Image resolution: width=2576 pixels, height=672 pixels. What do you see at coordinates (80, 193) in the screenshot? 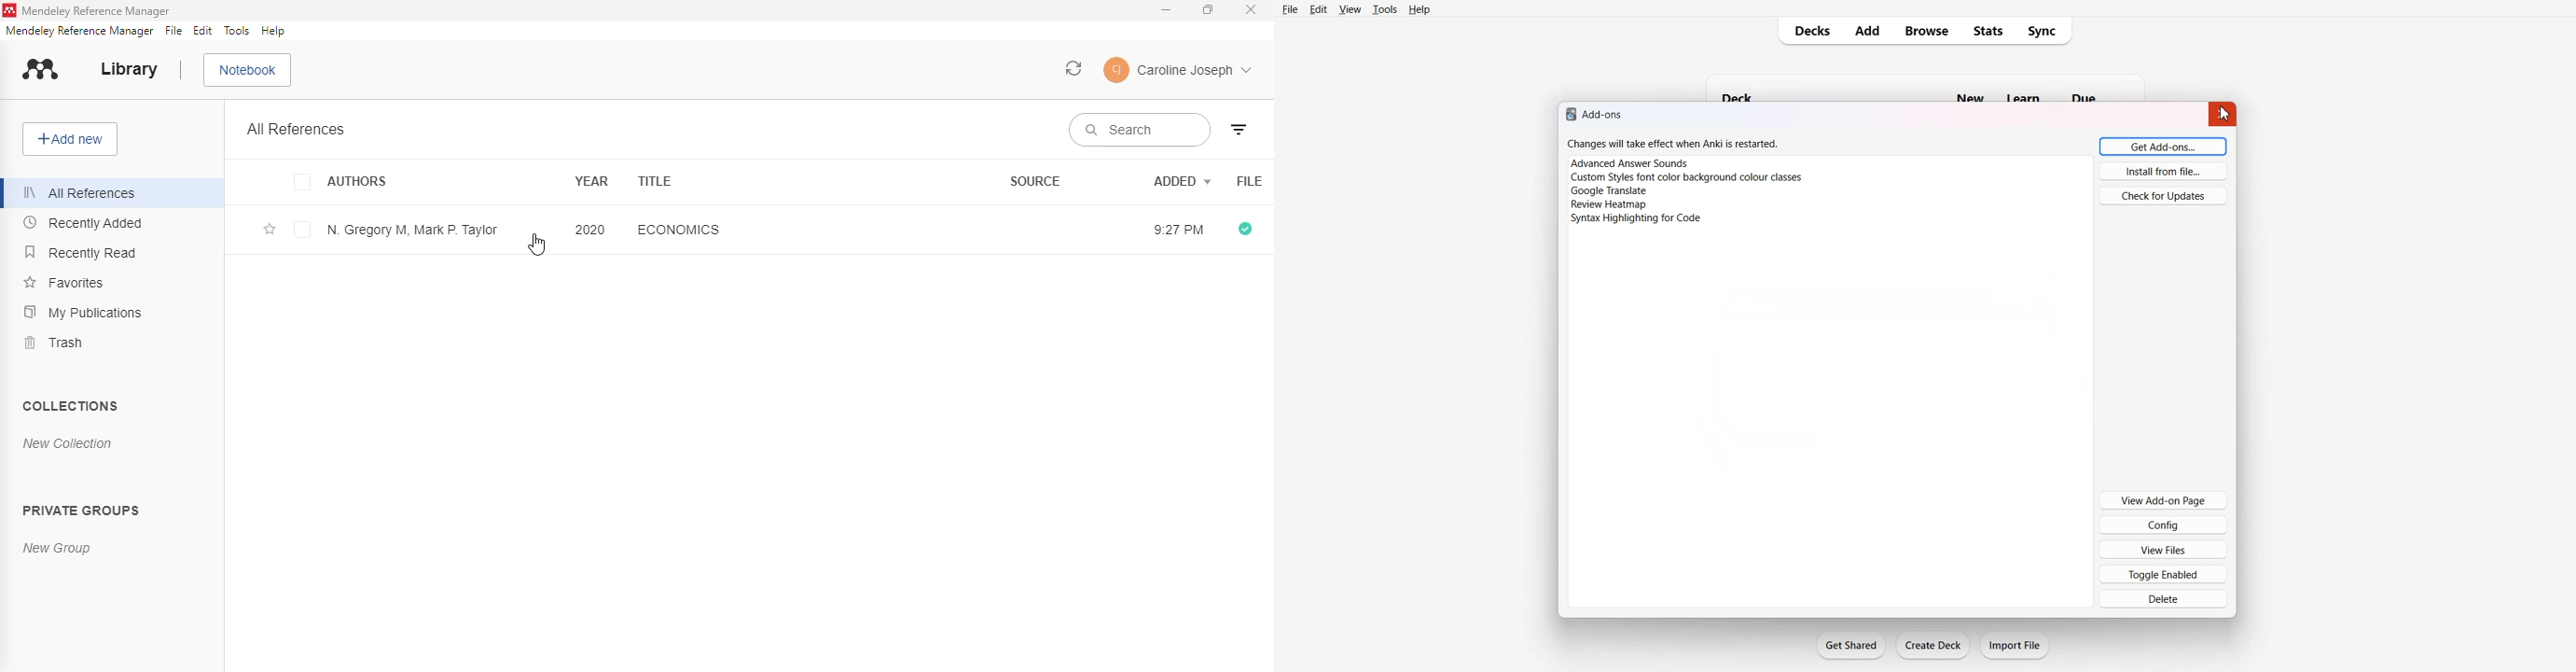
I see `all references` at bounding box center [80, 193].